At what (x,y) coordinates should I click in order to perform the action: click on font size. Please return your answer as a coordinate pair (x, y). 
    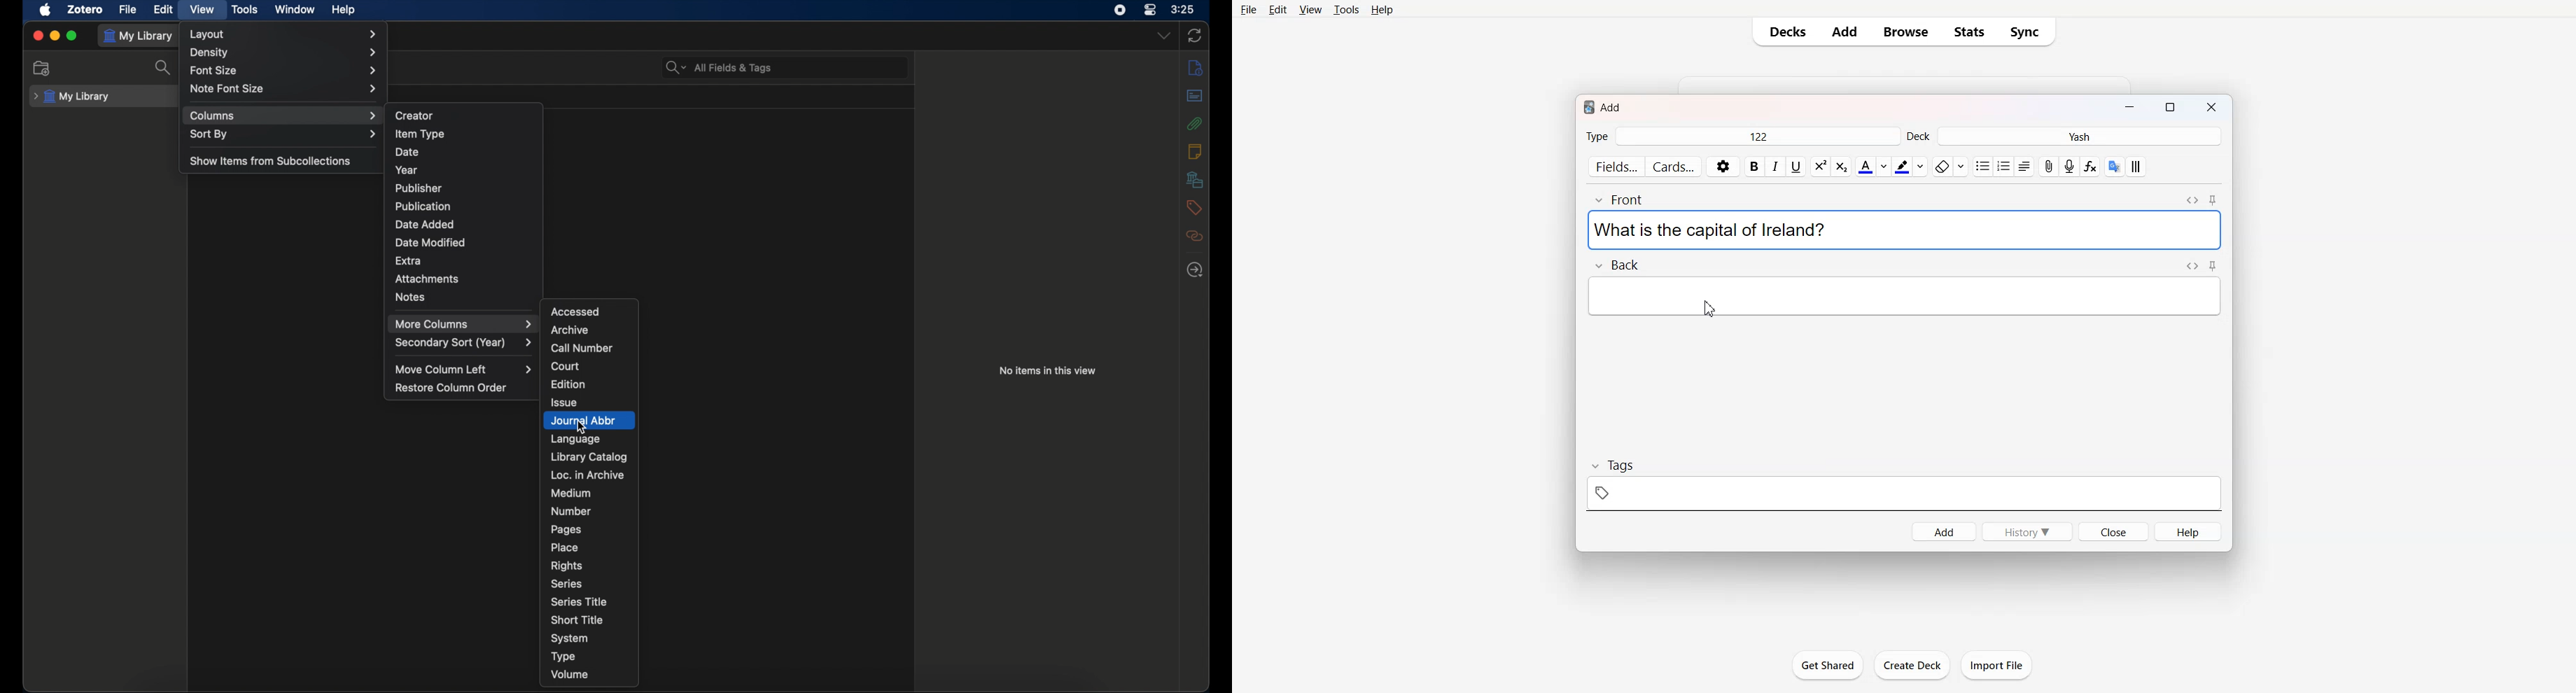
    Looking at the image, I should click on (282, 70).